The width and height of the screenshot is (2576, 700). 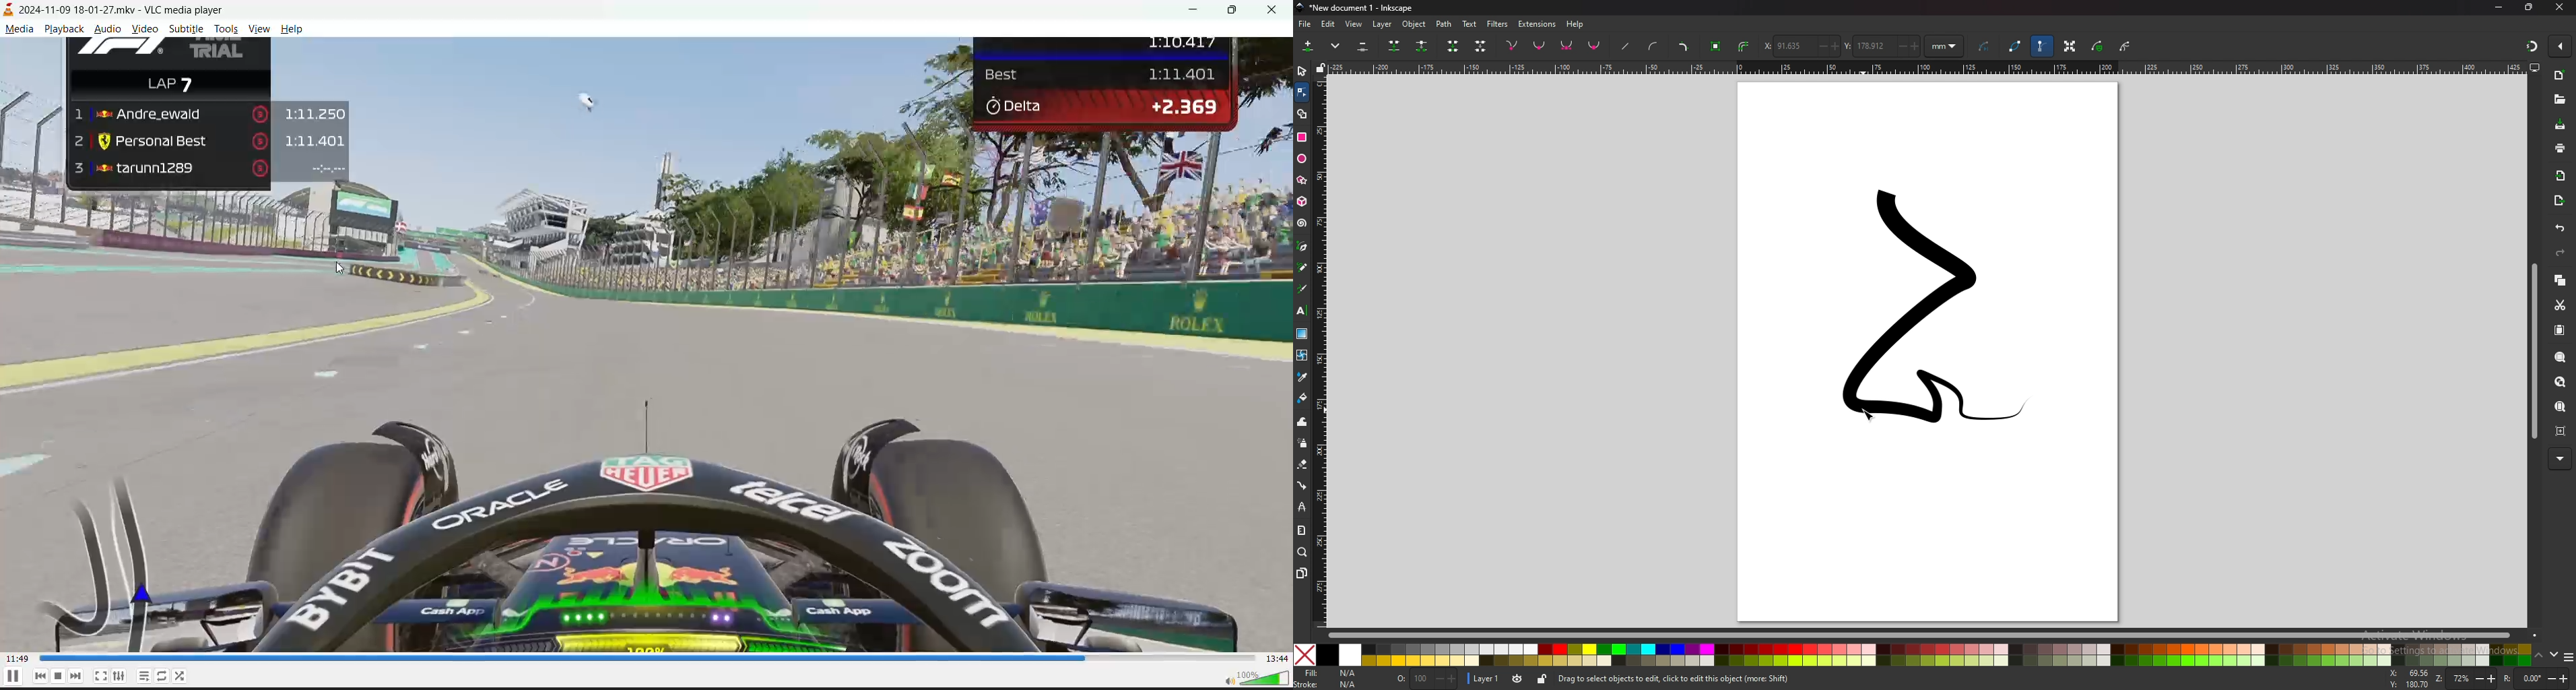 What do you see at coordinates (1302, 398) in the screenshot?
I see `paint bucket` at bounding box center [1302, 398].